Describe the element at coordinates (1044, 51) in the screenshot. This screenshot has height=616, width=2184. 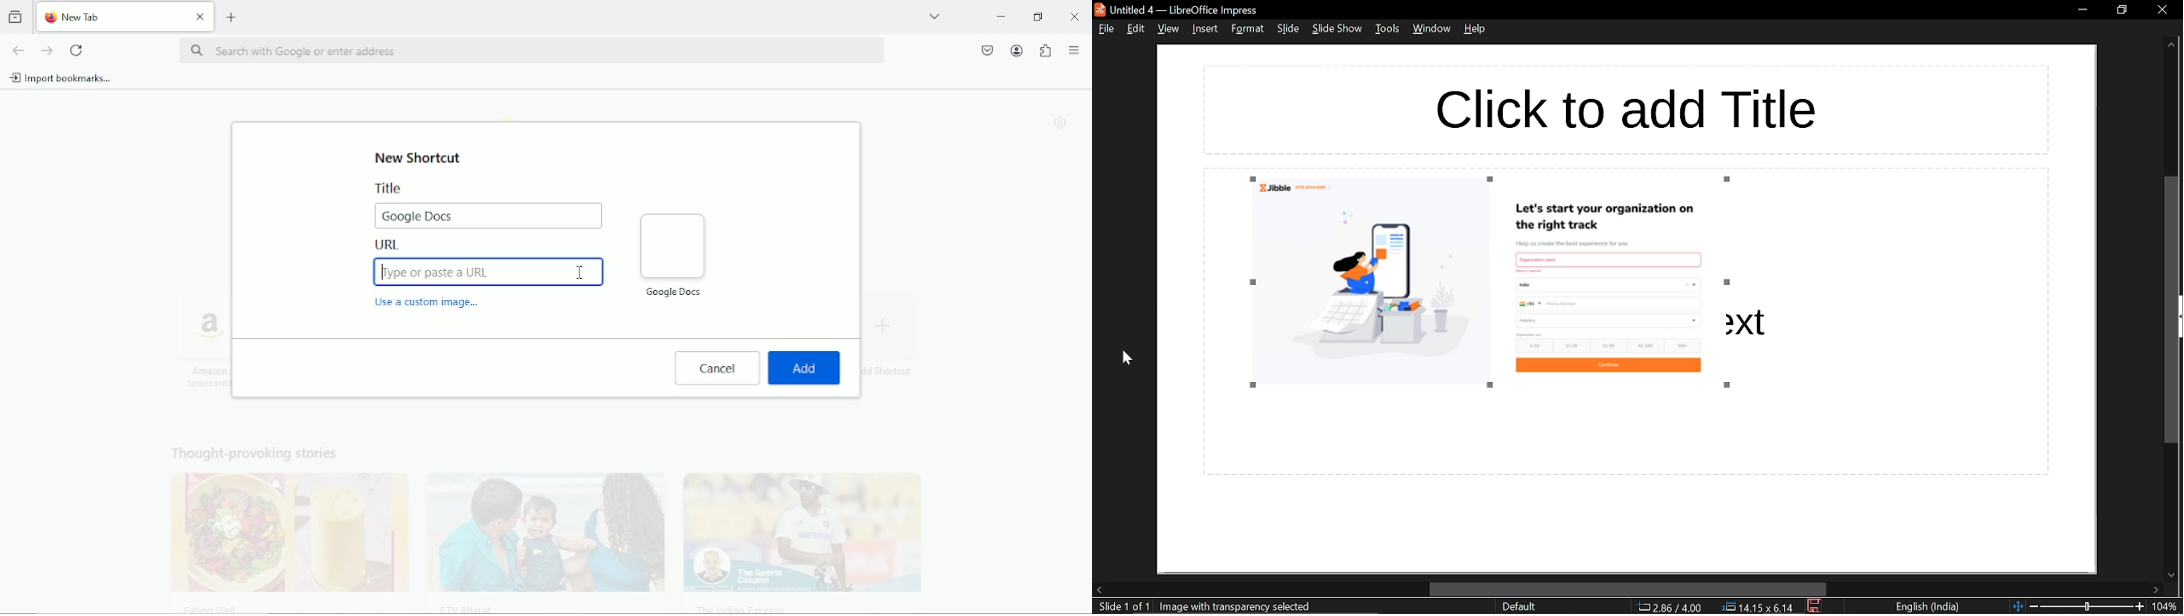
I see `extensions` at that location.